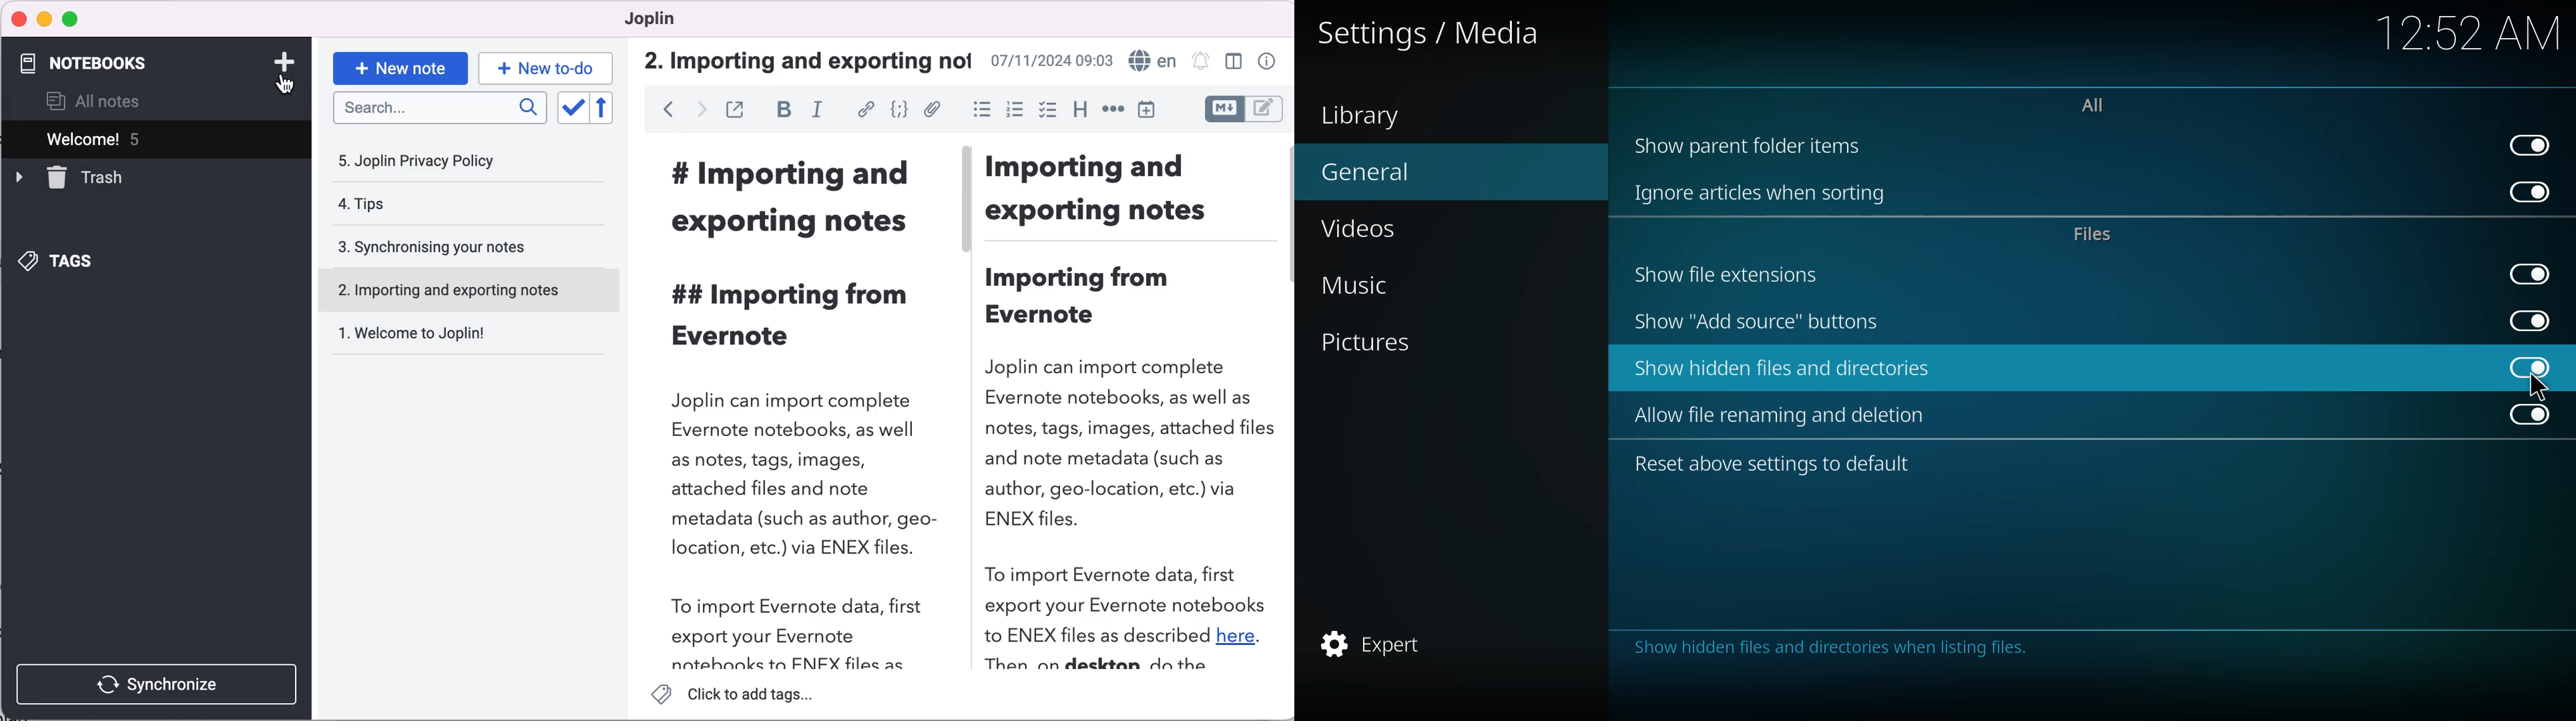  Describe the element at coordinates (613, 110) in the screenshot. I see `reverse sort order` at that location.